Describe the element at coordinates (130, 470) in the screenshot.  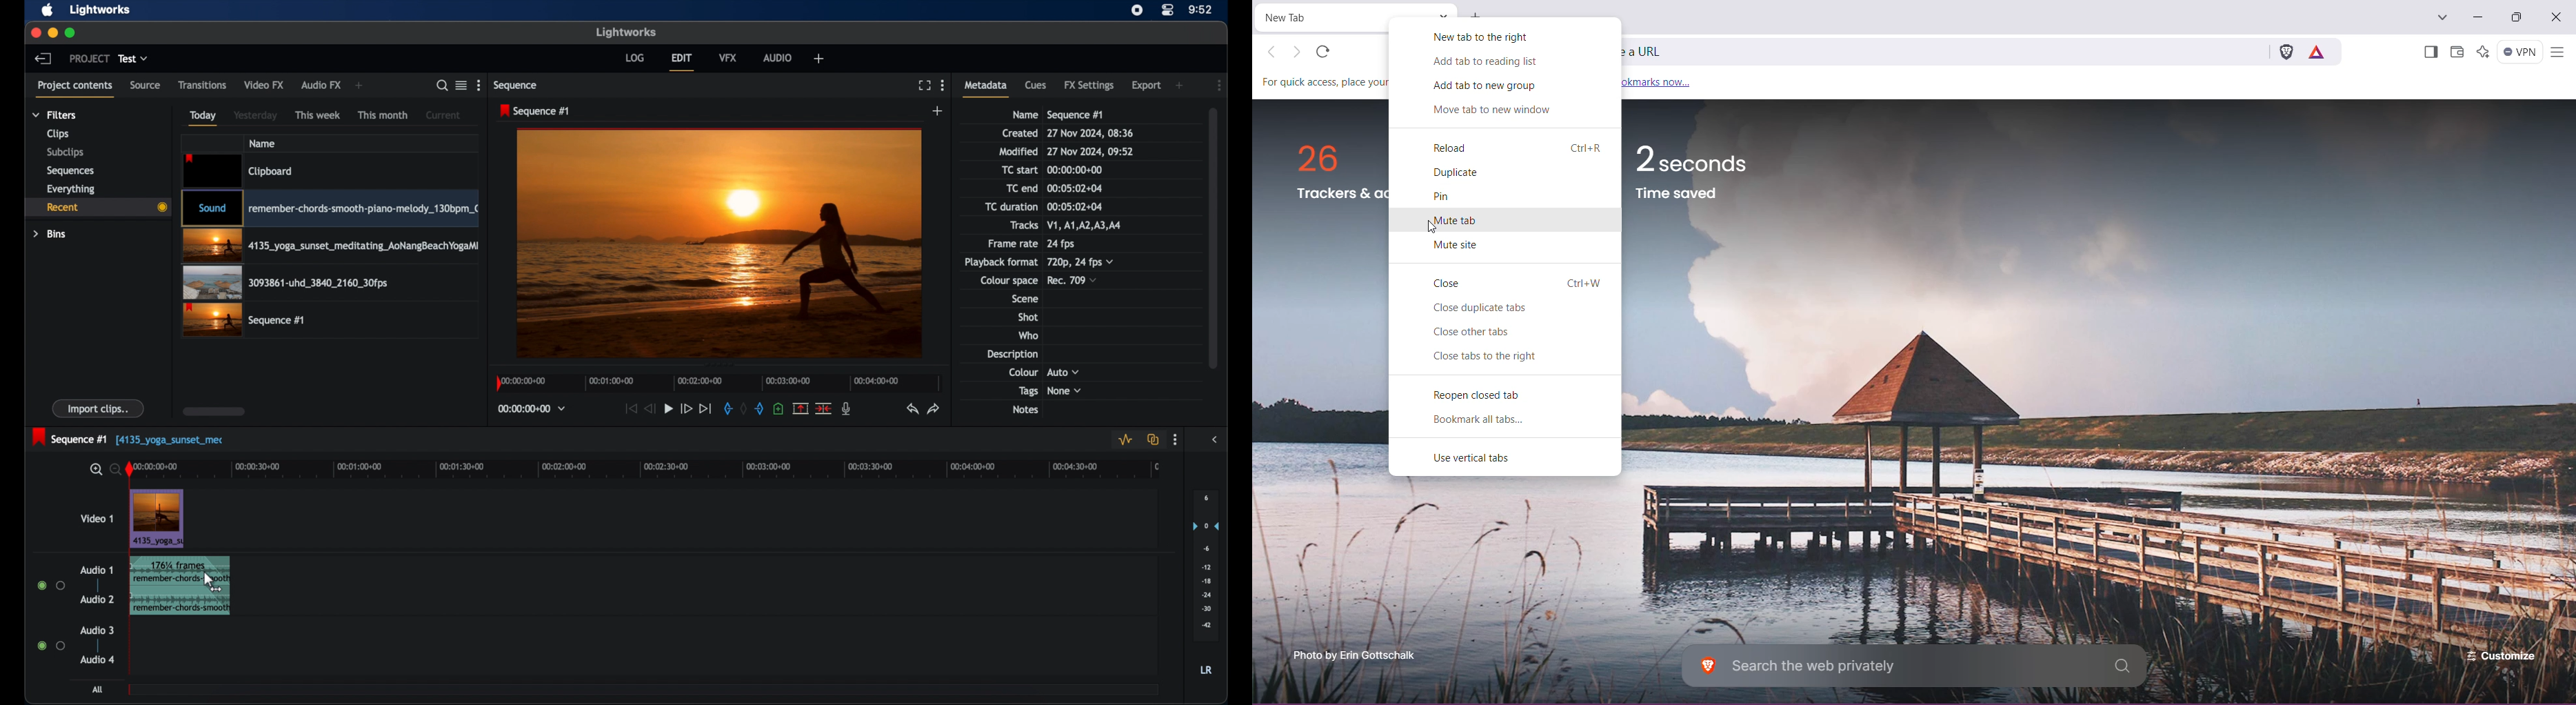
I see `play head` at that location.